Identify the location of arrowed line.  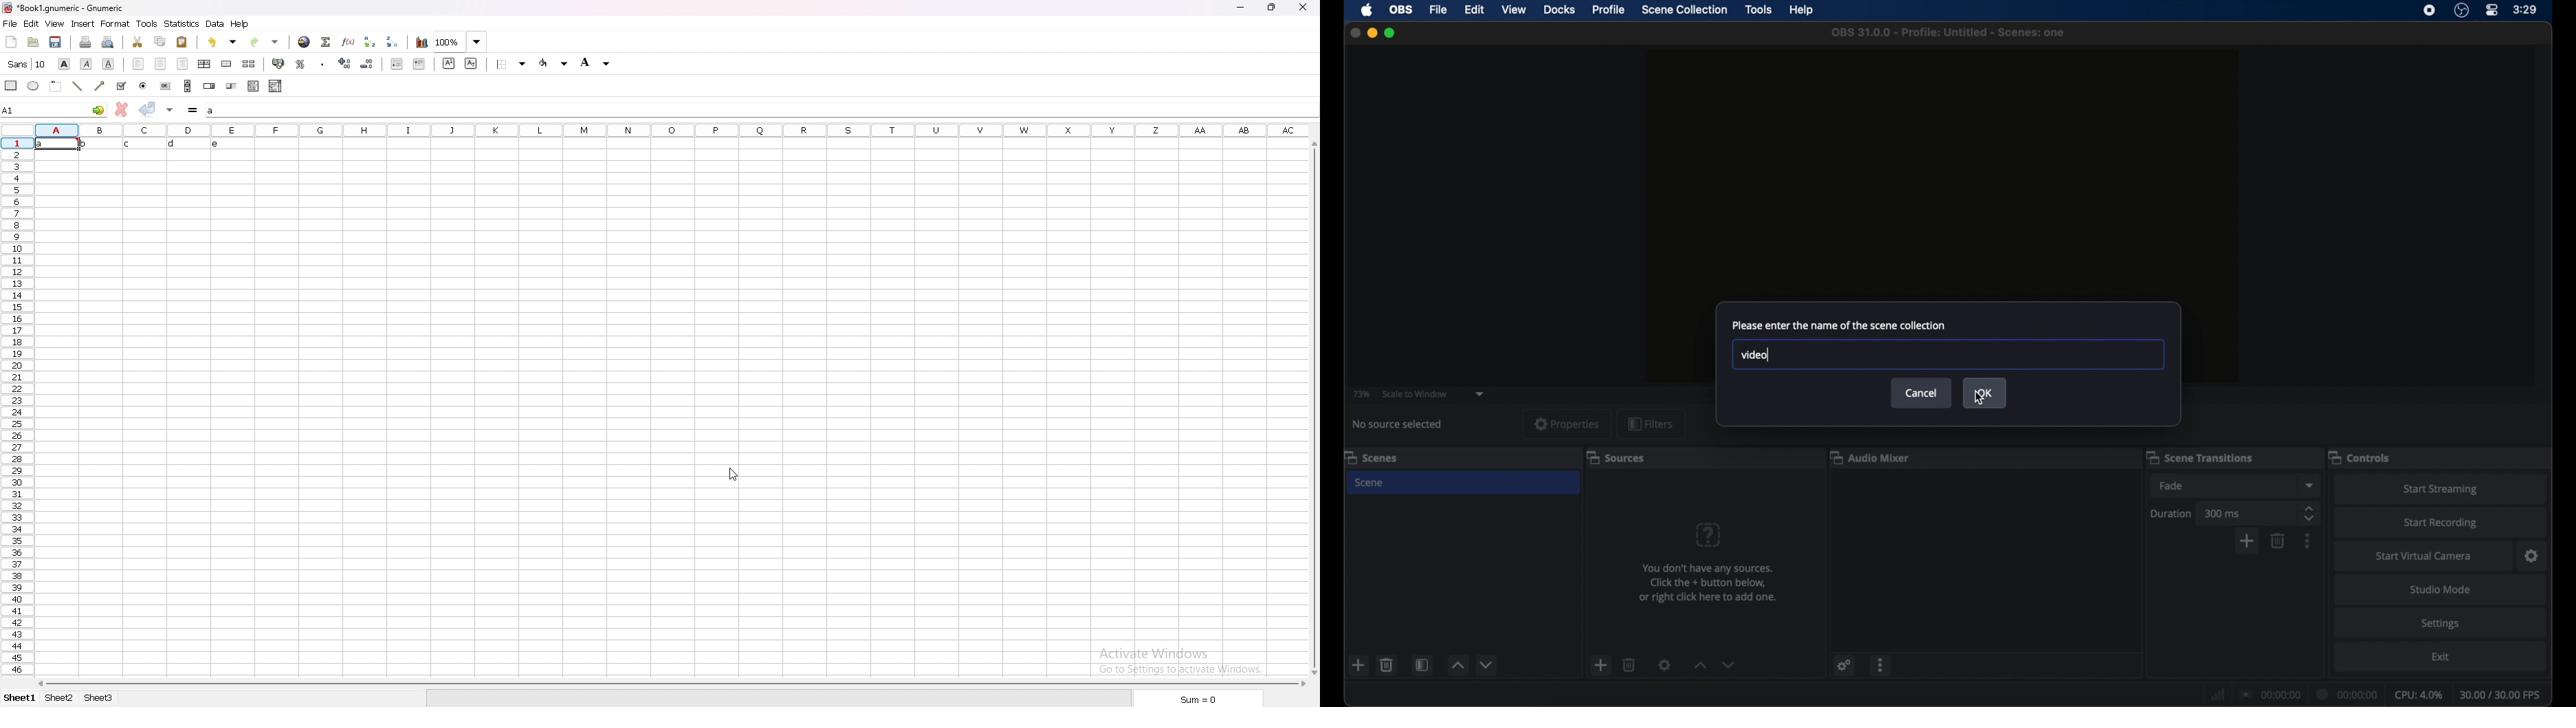
(102, 85).